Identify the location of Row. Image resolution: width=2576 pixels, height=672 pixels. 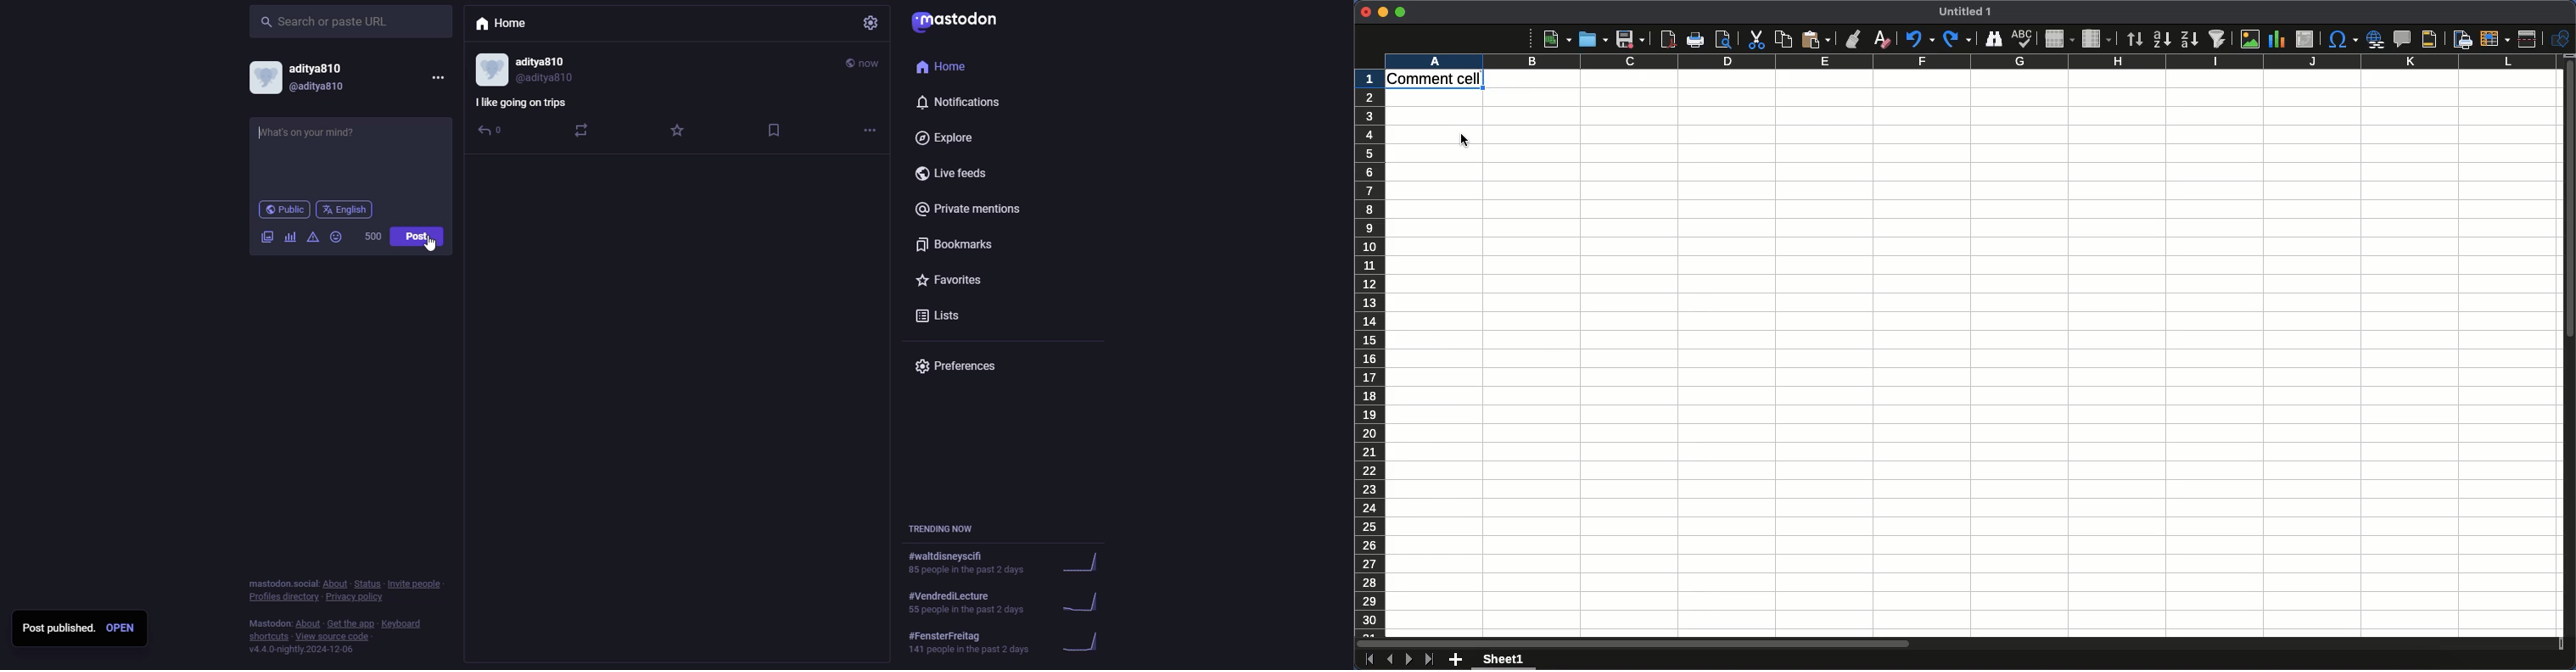
(2058, 39).